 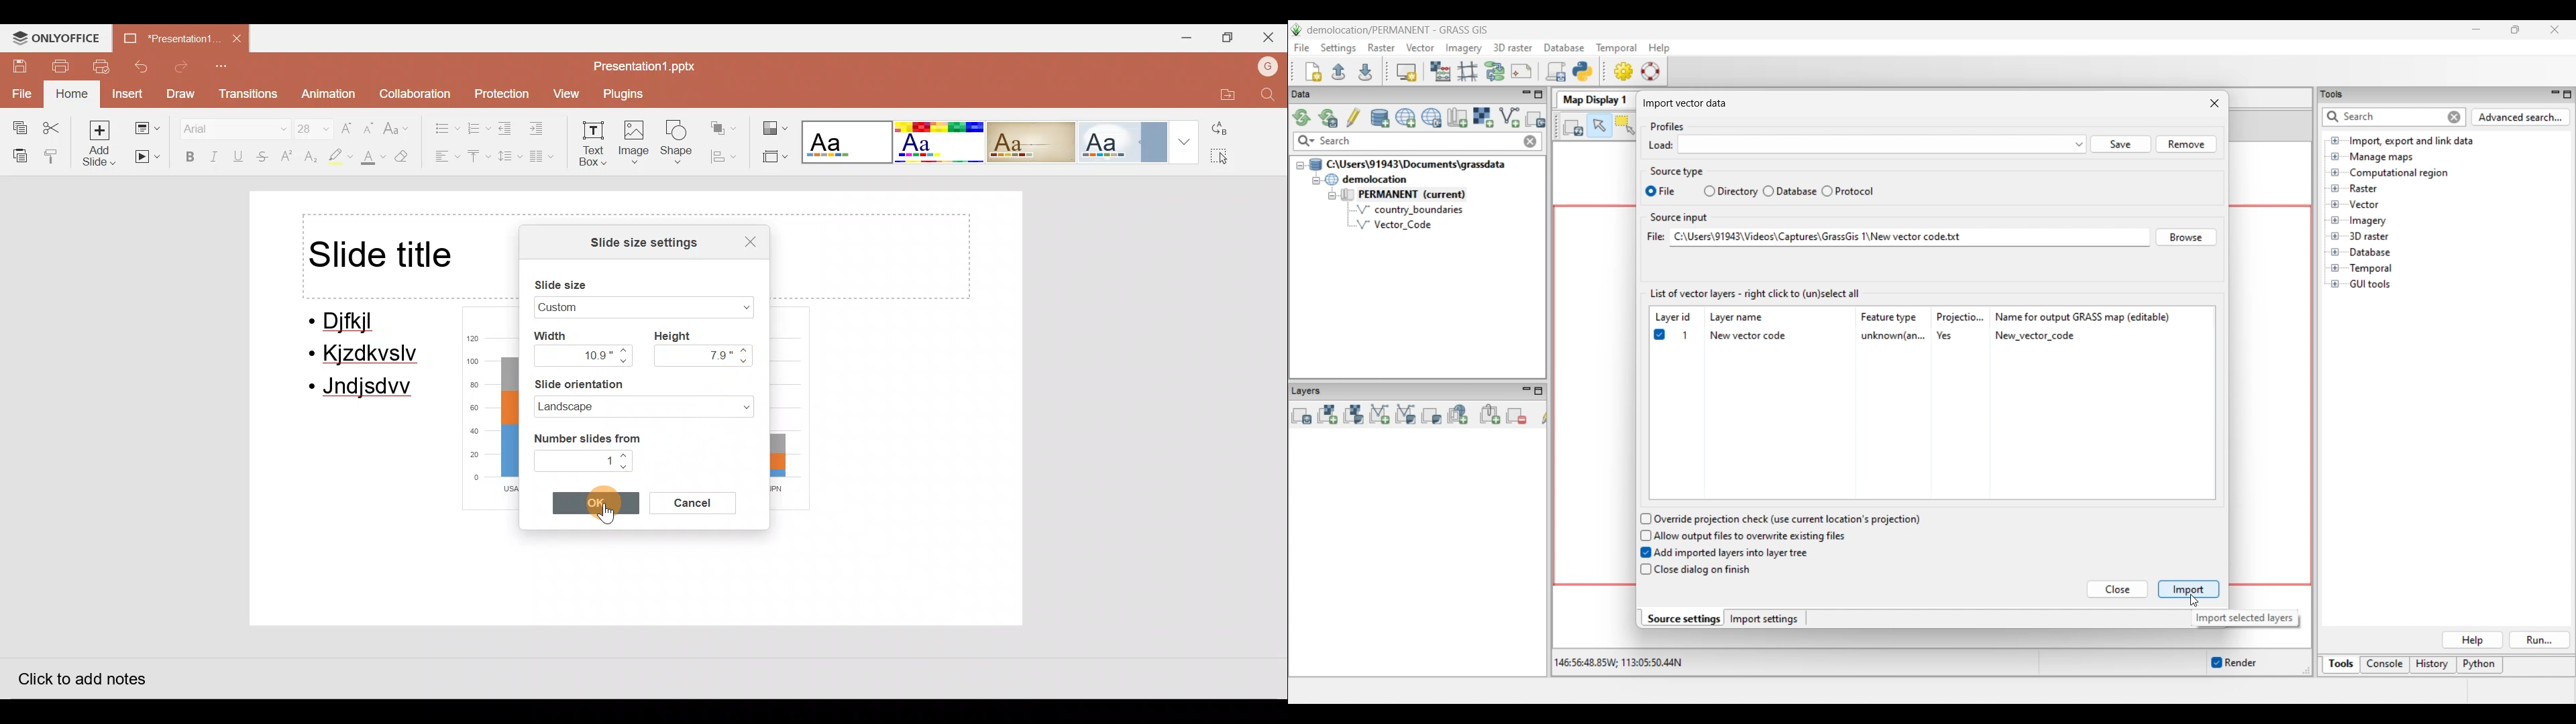 I want to click on Theme 2, so click(x=942, y=142).